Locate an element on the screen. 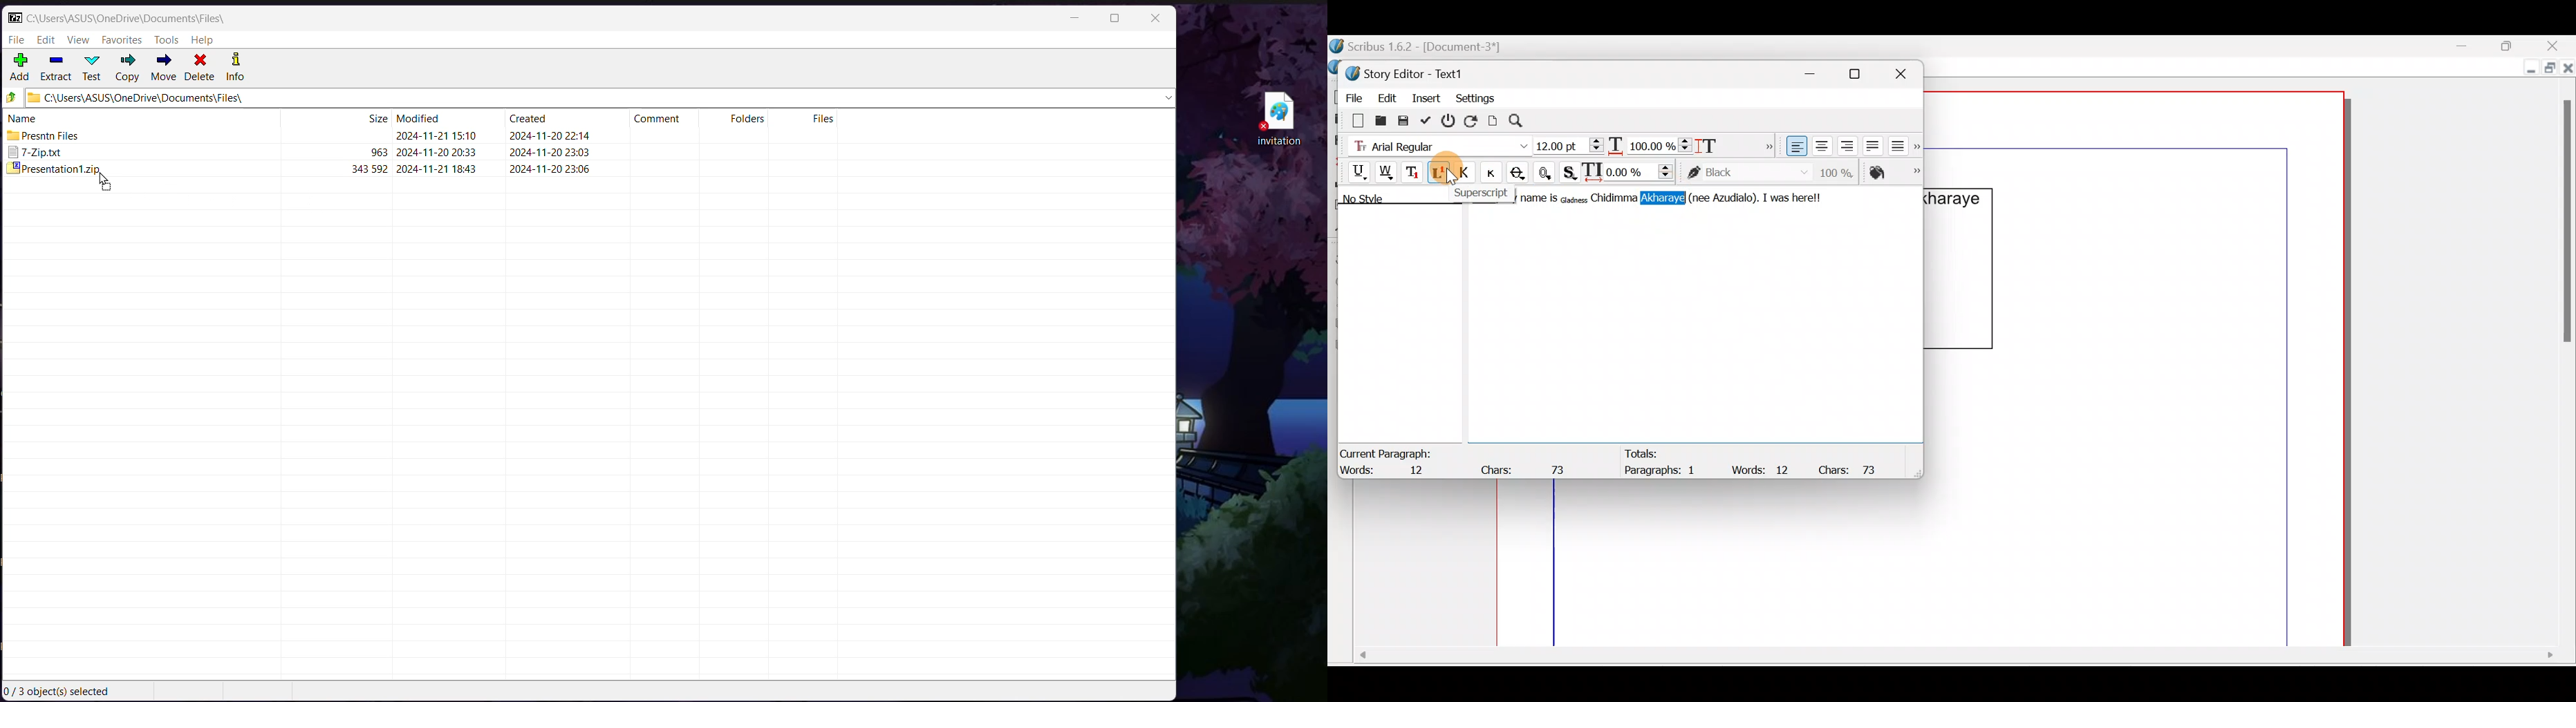 Image resolution: width=2576 pixels, height=728 pixels. Edit is located at coordinates (47, 39).